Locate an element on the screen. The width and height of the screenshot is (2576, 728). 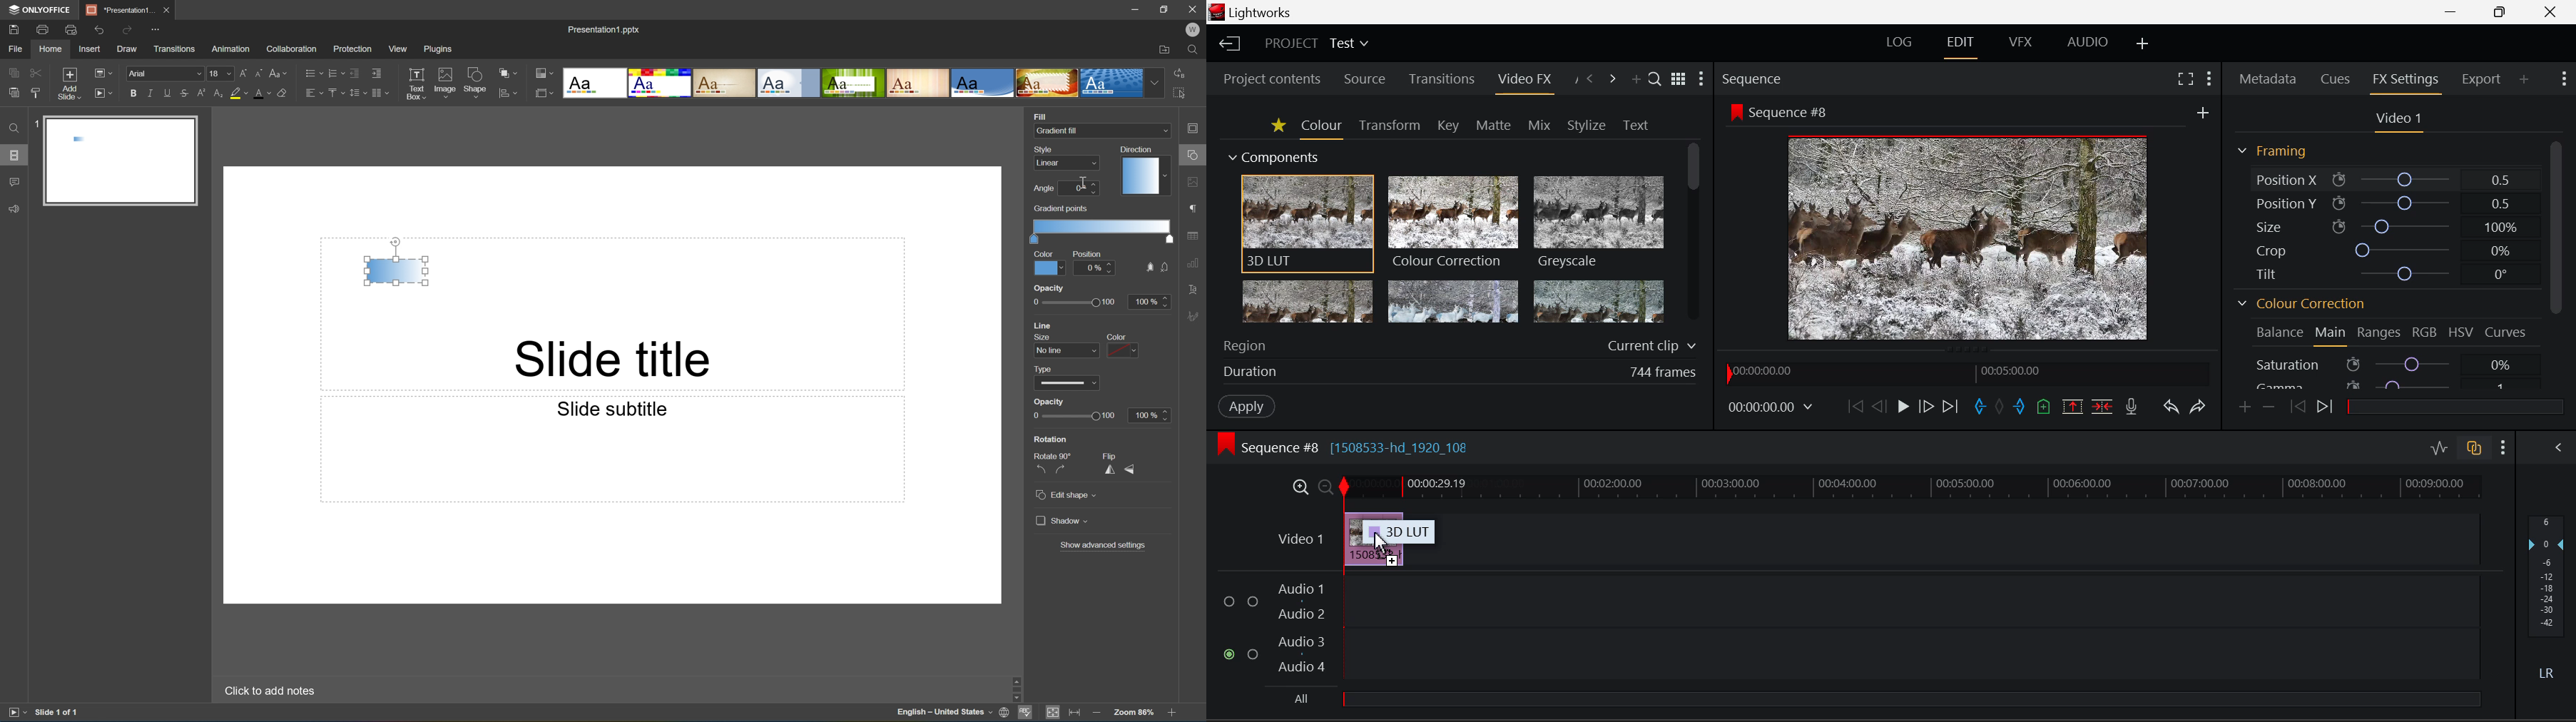
Protection is located at coordinates (352, 48).